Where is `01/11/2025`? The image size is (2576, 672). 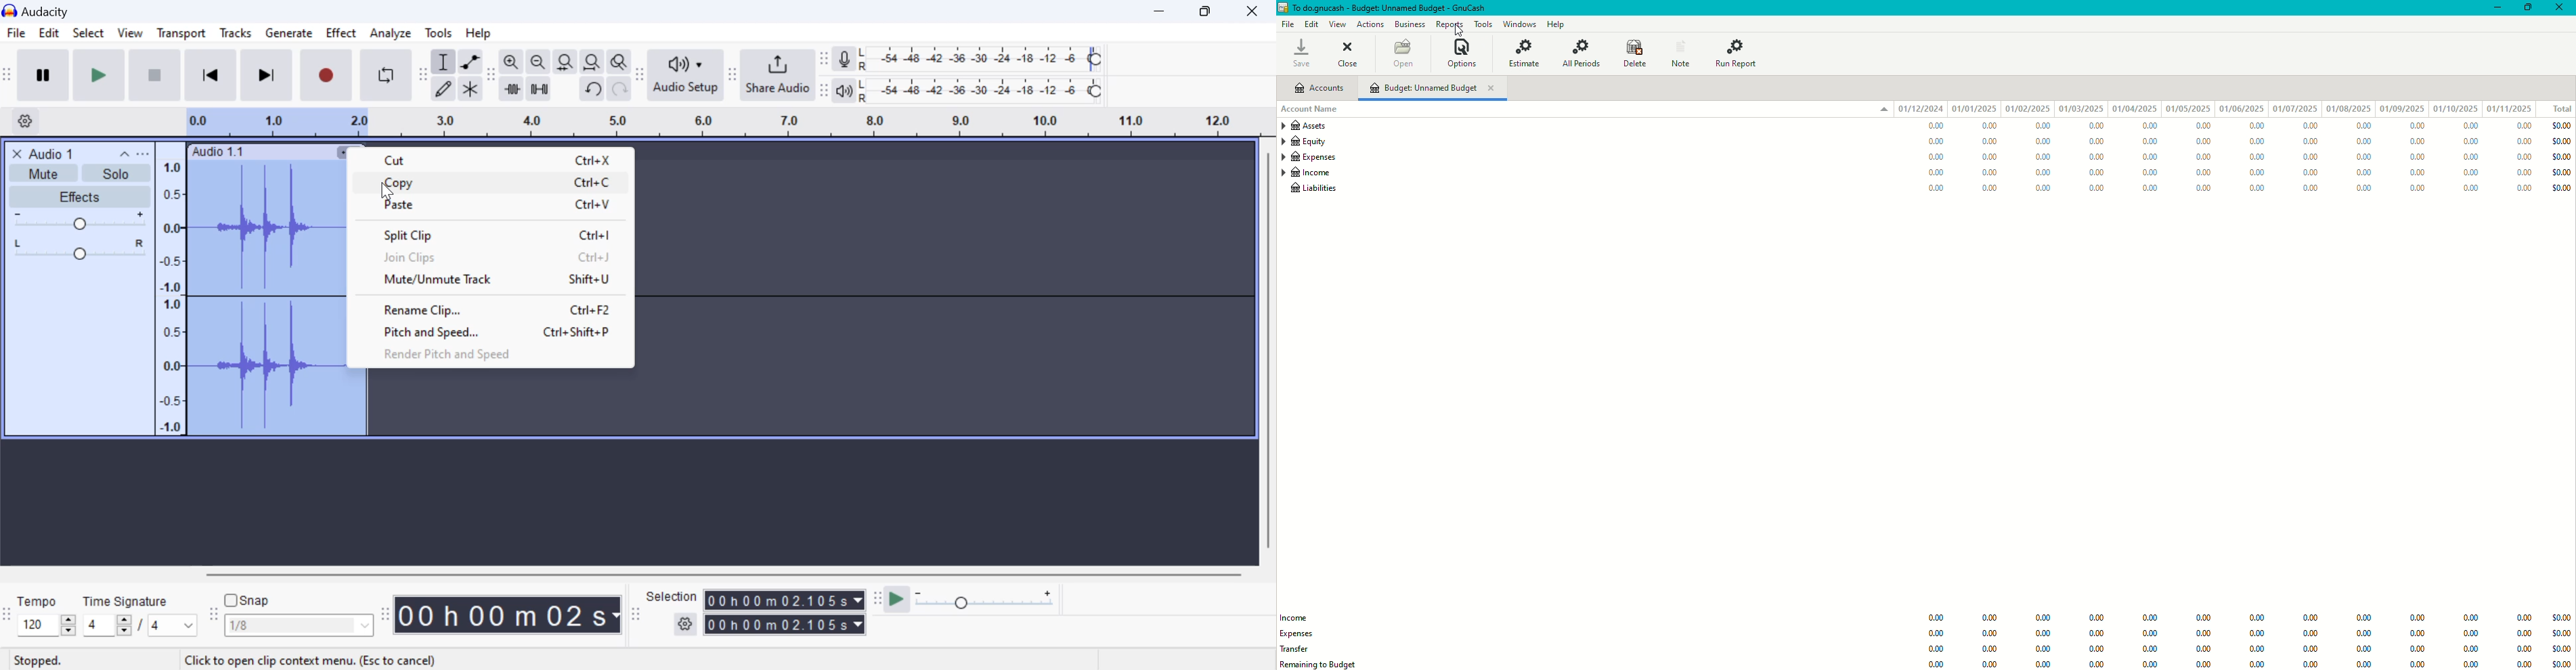
01/11/2025 is located at coordinates (2512, 108).